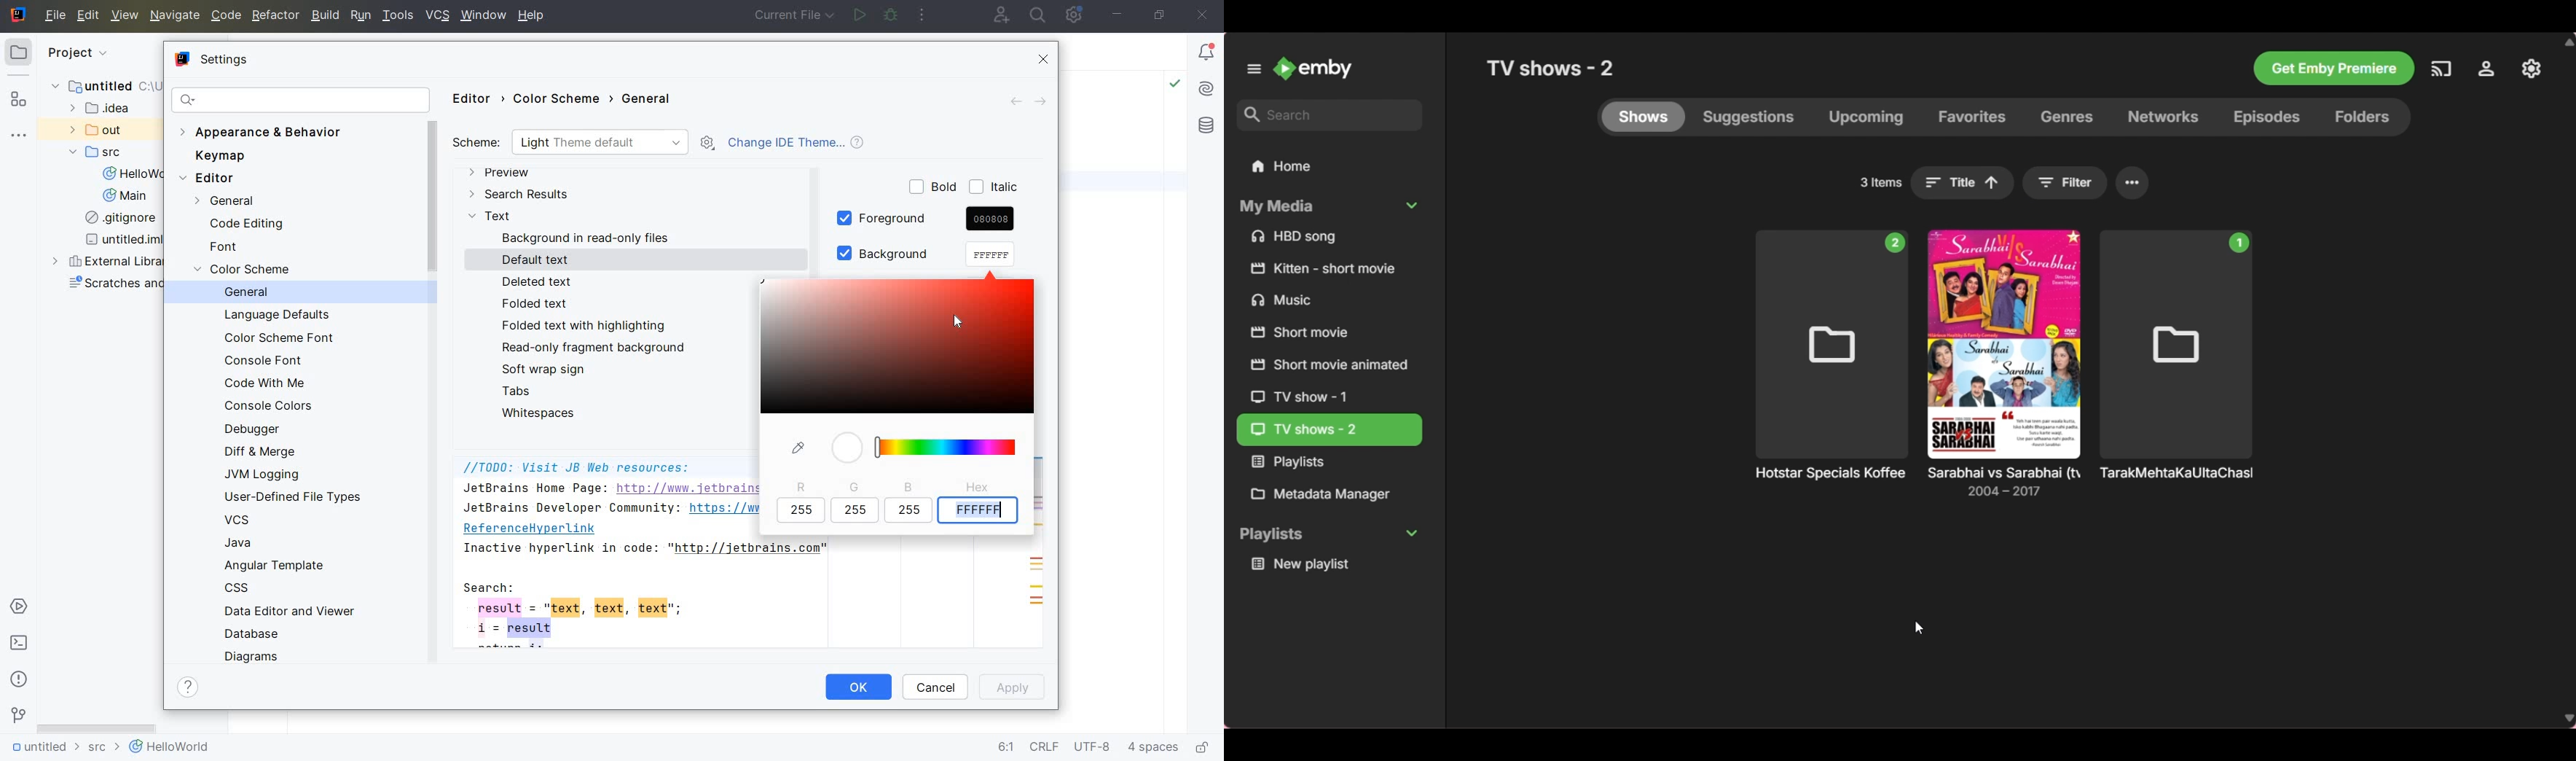 The image size is (2576, 784). Describe the element at coordinates (891, 15) in the screenshot. I see `debug` at that location.